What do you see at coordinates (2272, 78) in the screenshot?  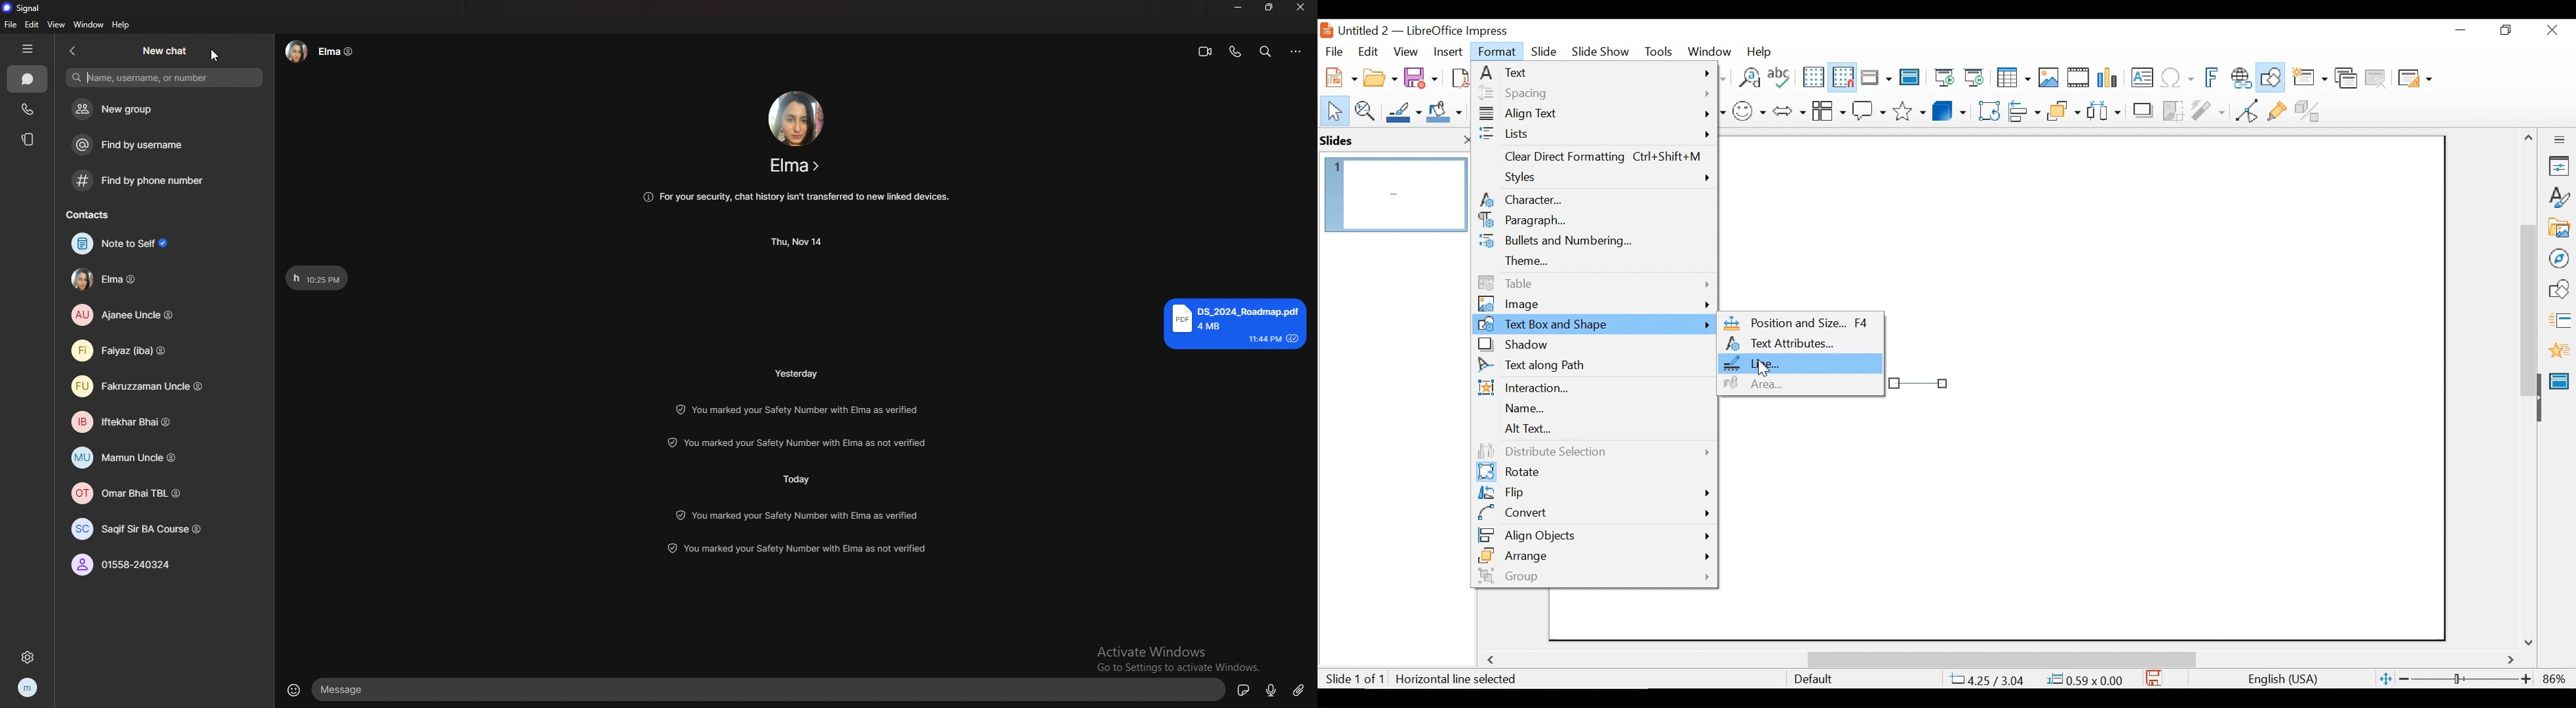 I see `Show Draw Functions` at bounding box center [2272, 78].